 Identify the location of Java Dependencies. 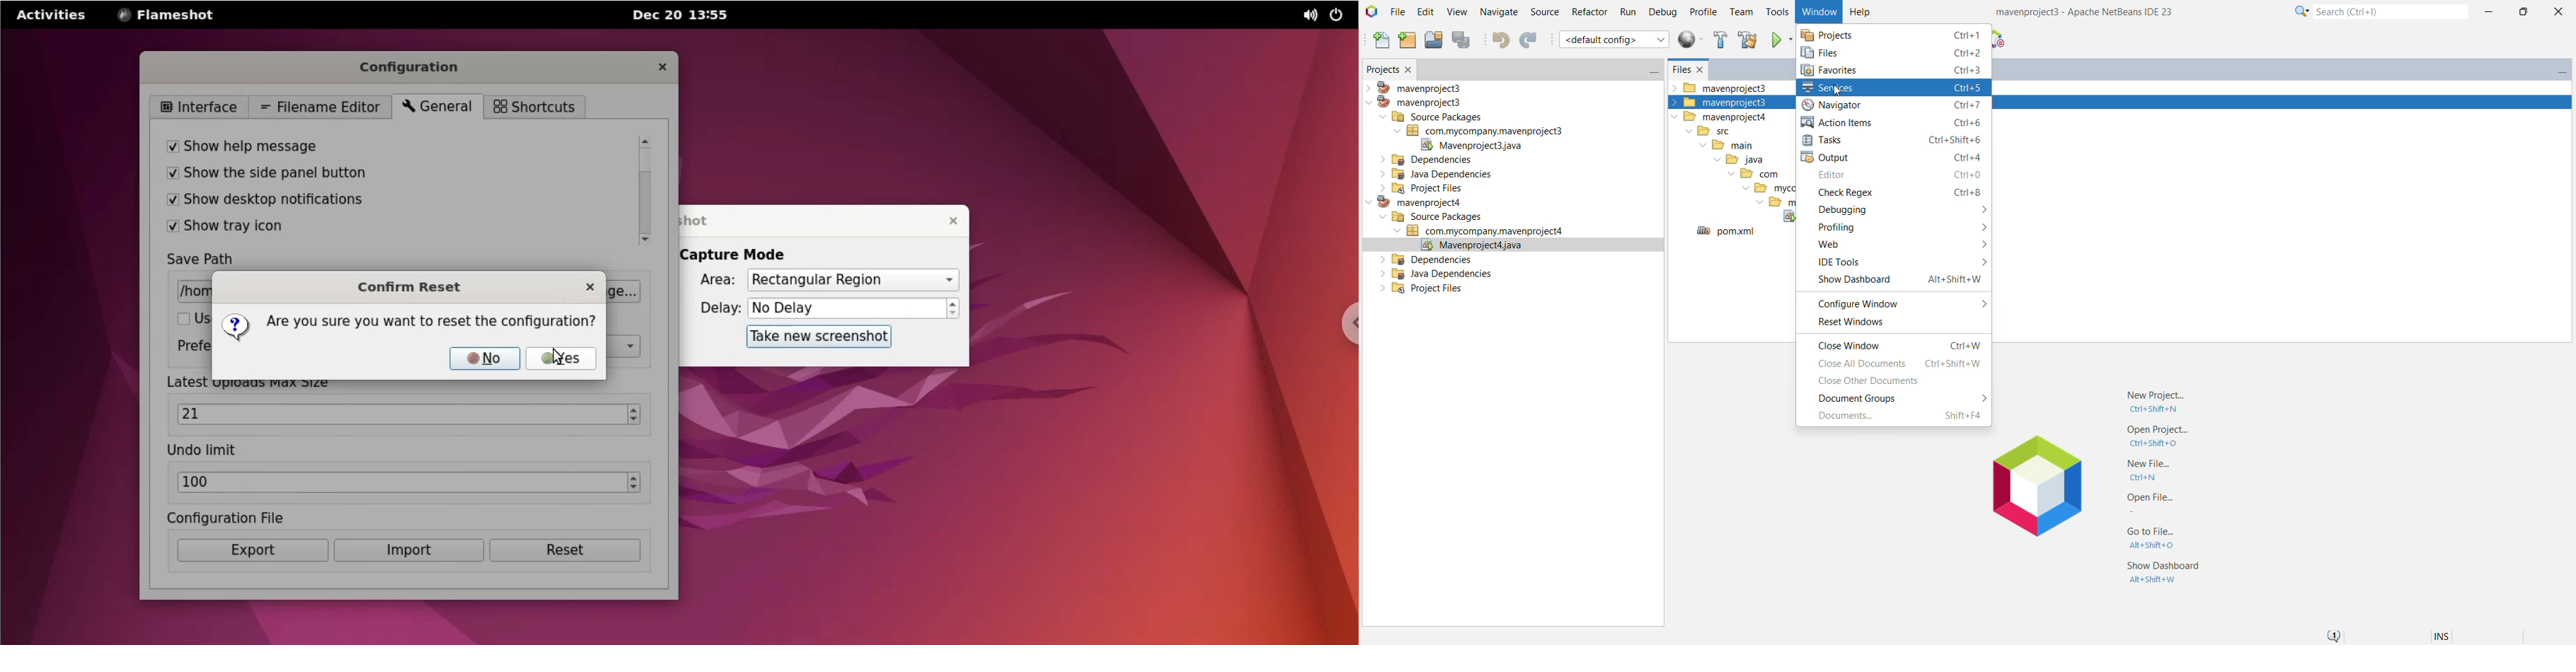
(1439, 274).